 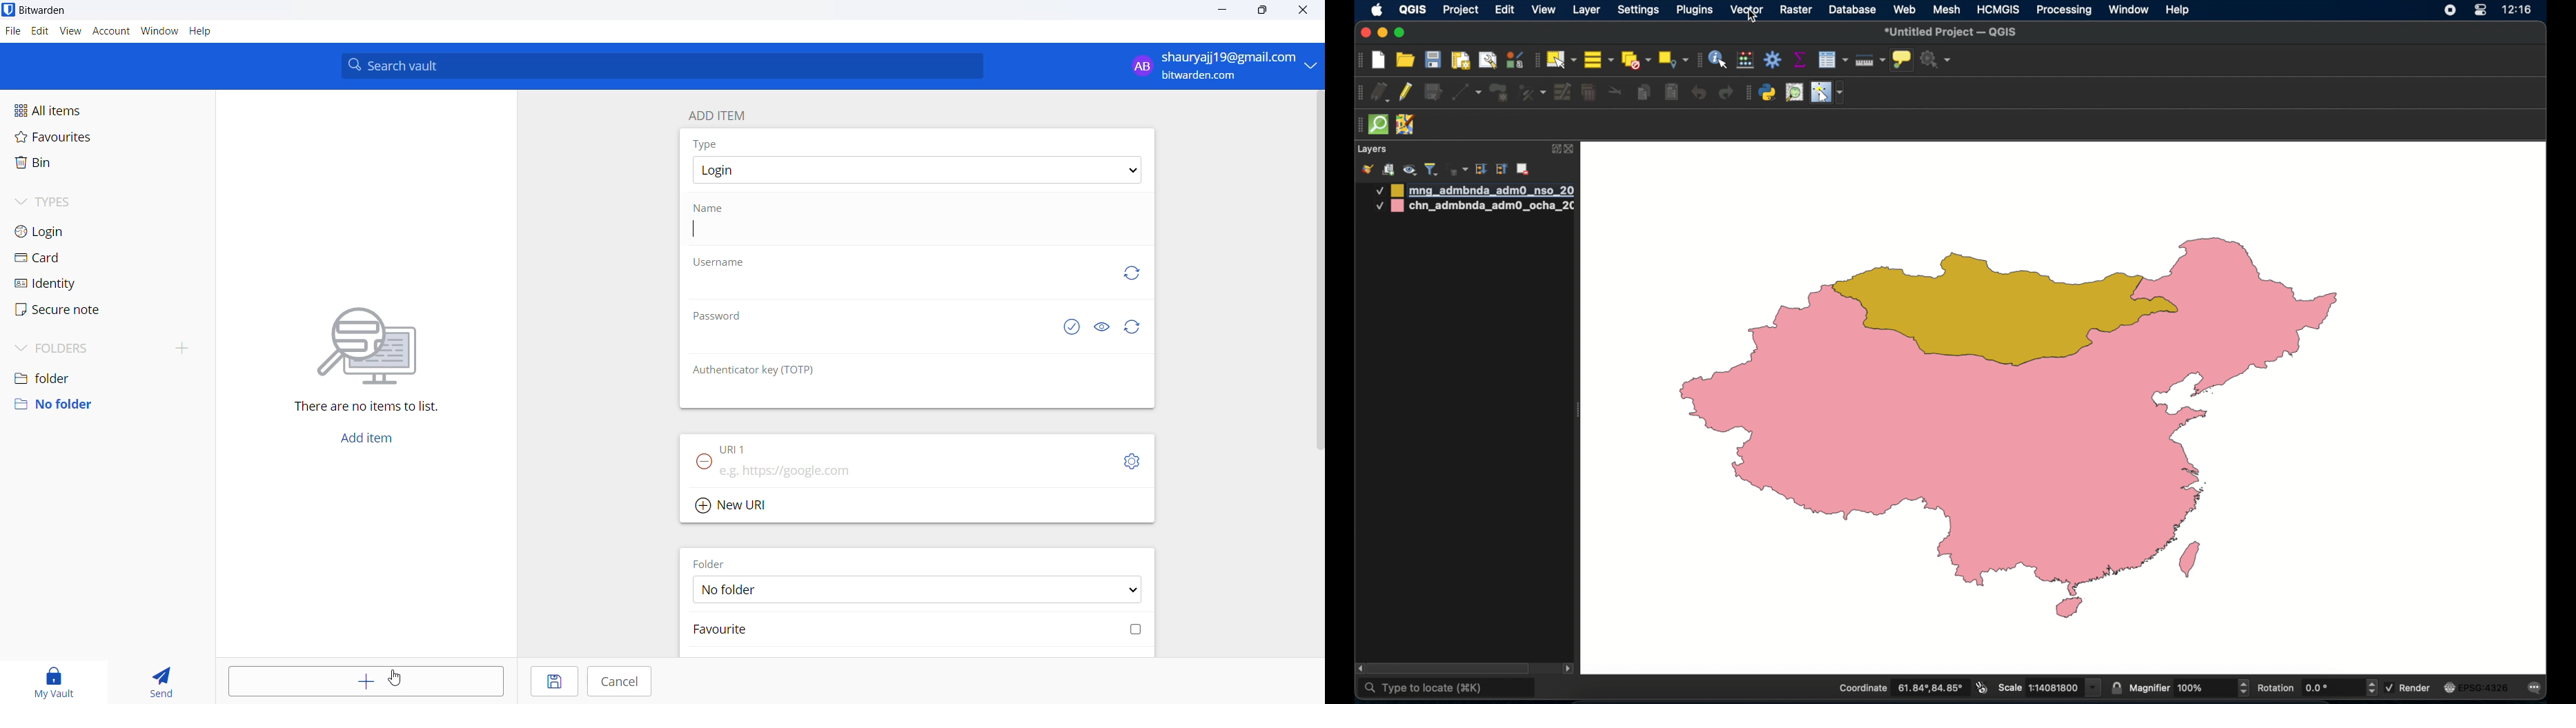 I want to click on URL input, so click(x=888, y=471).